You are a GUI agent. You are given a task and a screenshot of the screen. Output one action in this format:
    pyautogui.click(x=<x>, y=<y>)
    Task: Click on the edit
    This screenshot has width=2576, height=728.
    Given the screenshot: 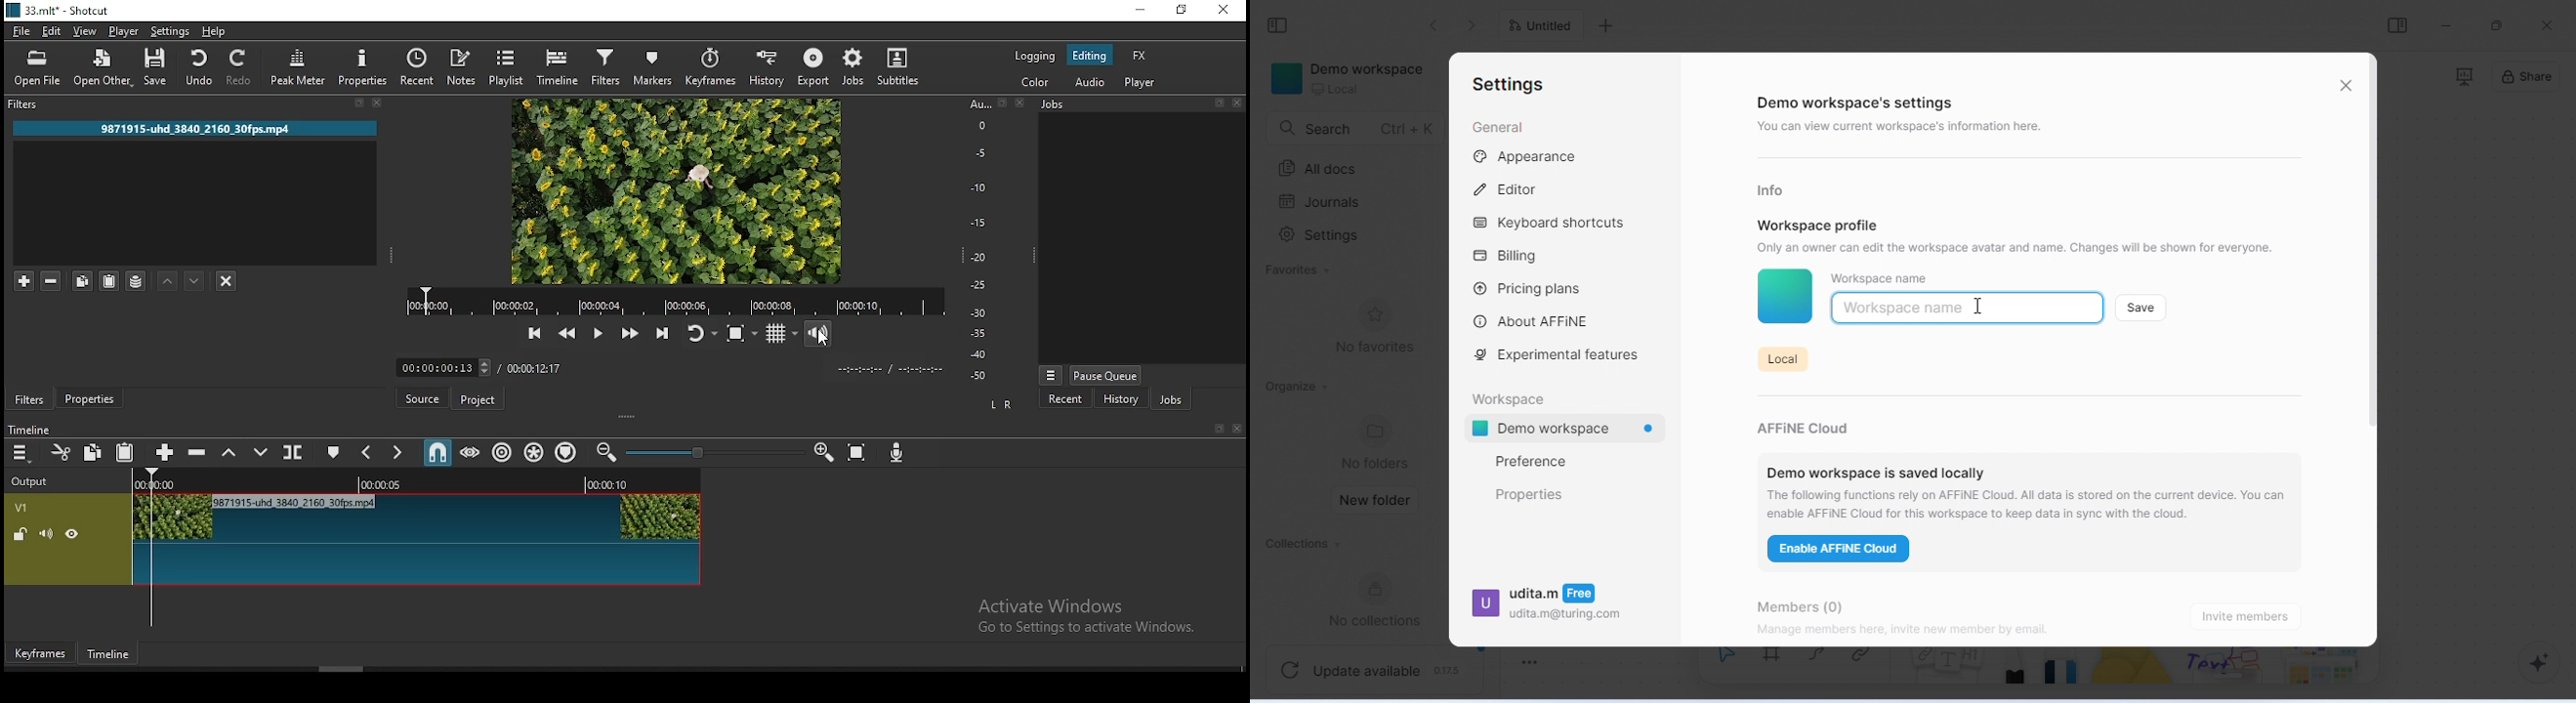 What is the action you would take?
    pyautogui.click(x=55, y=30)
    